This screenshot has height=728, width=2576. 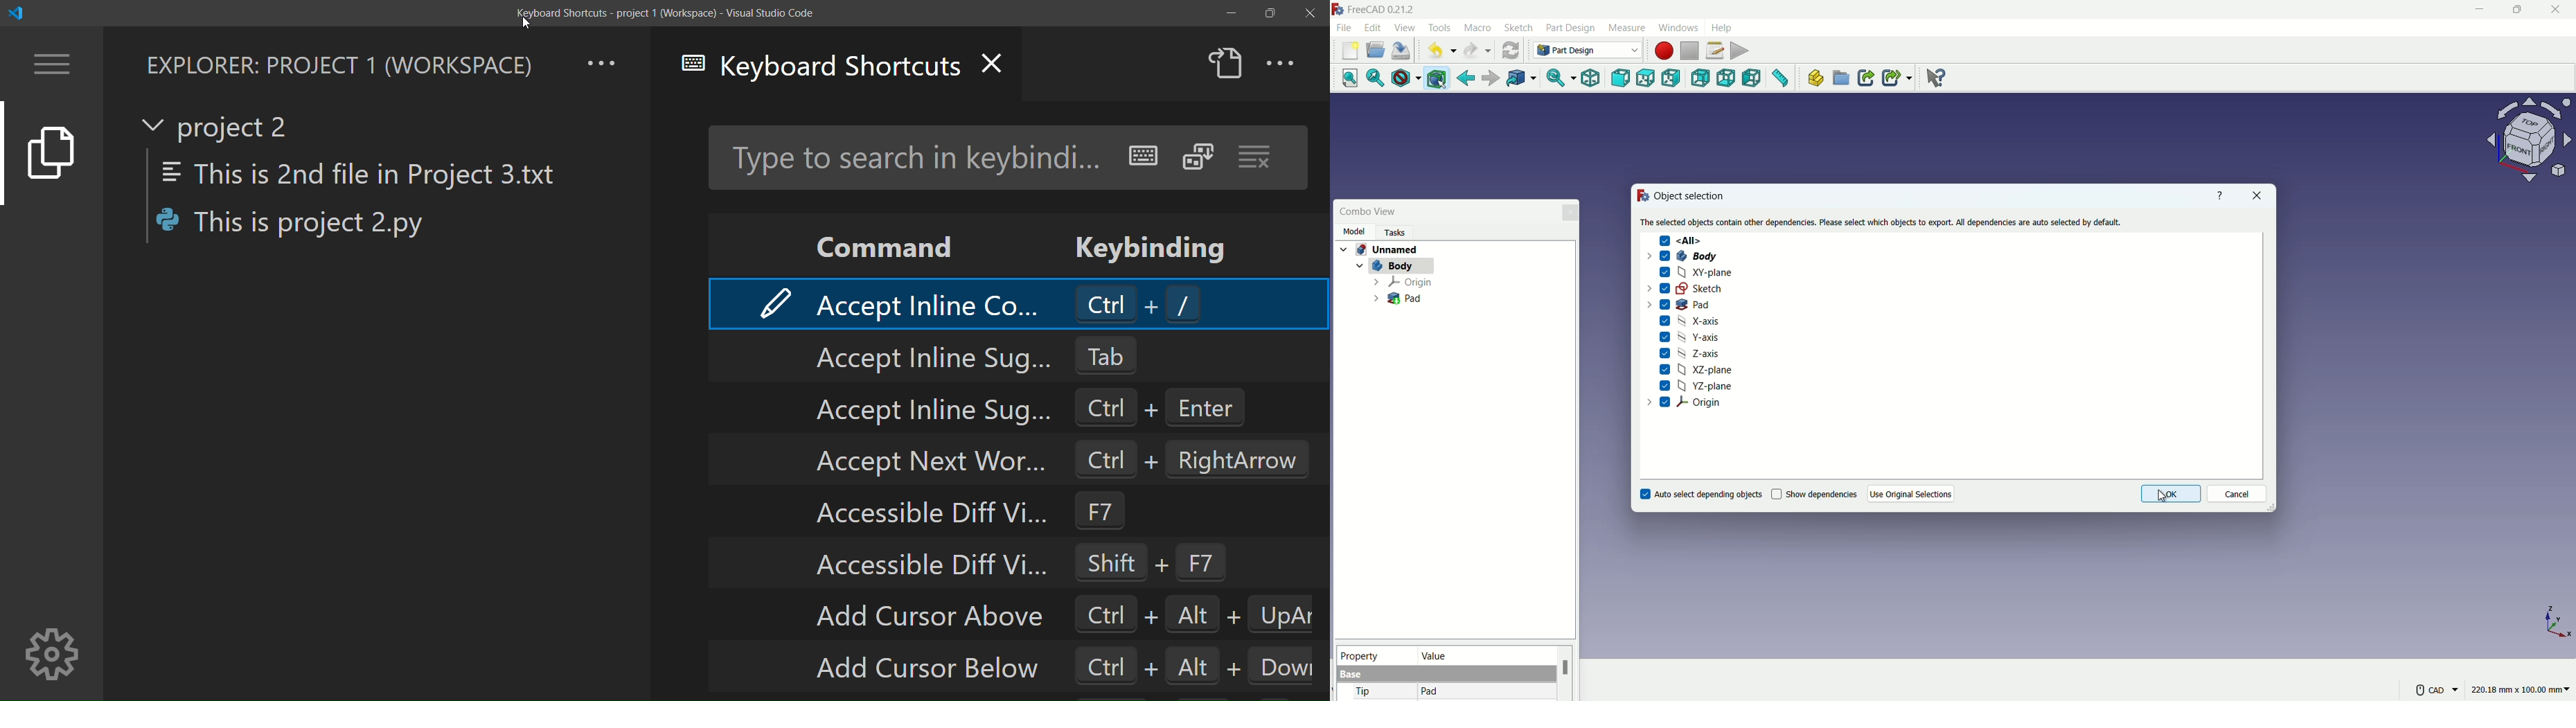 I want to click on ctrl + alt +down, so click(x=1196, y=664).